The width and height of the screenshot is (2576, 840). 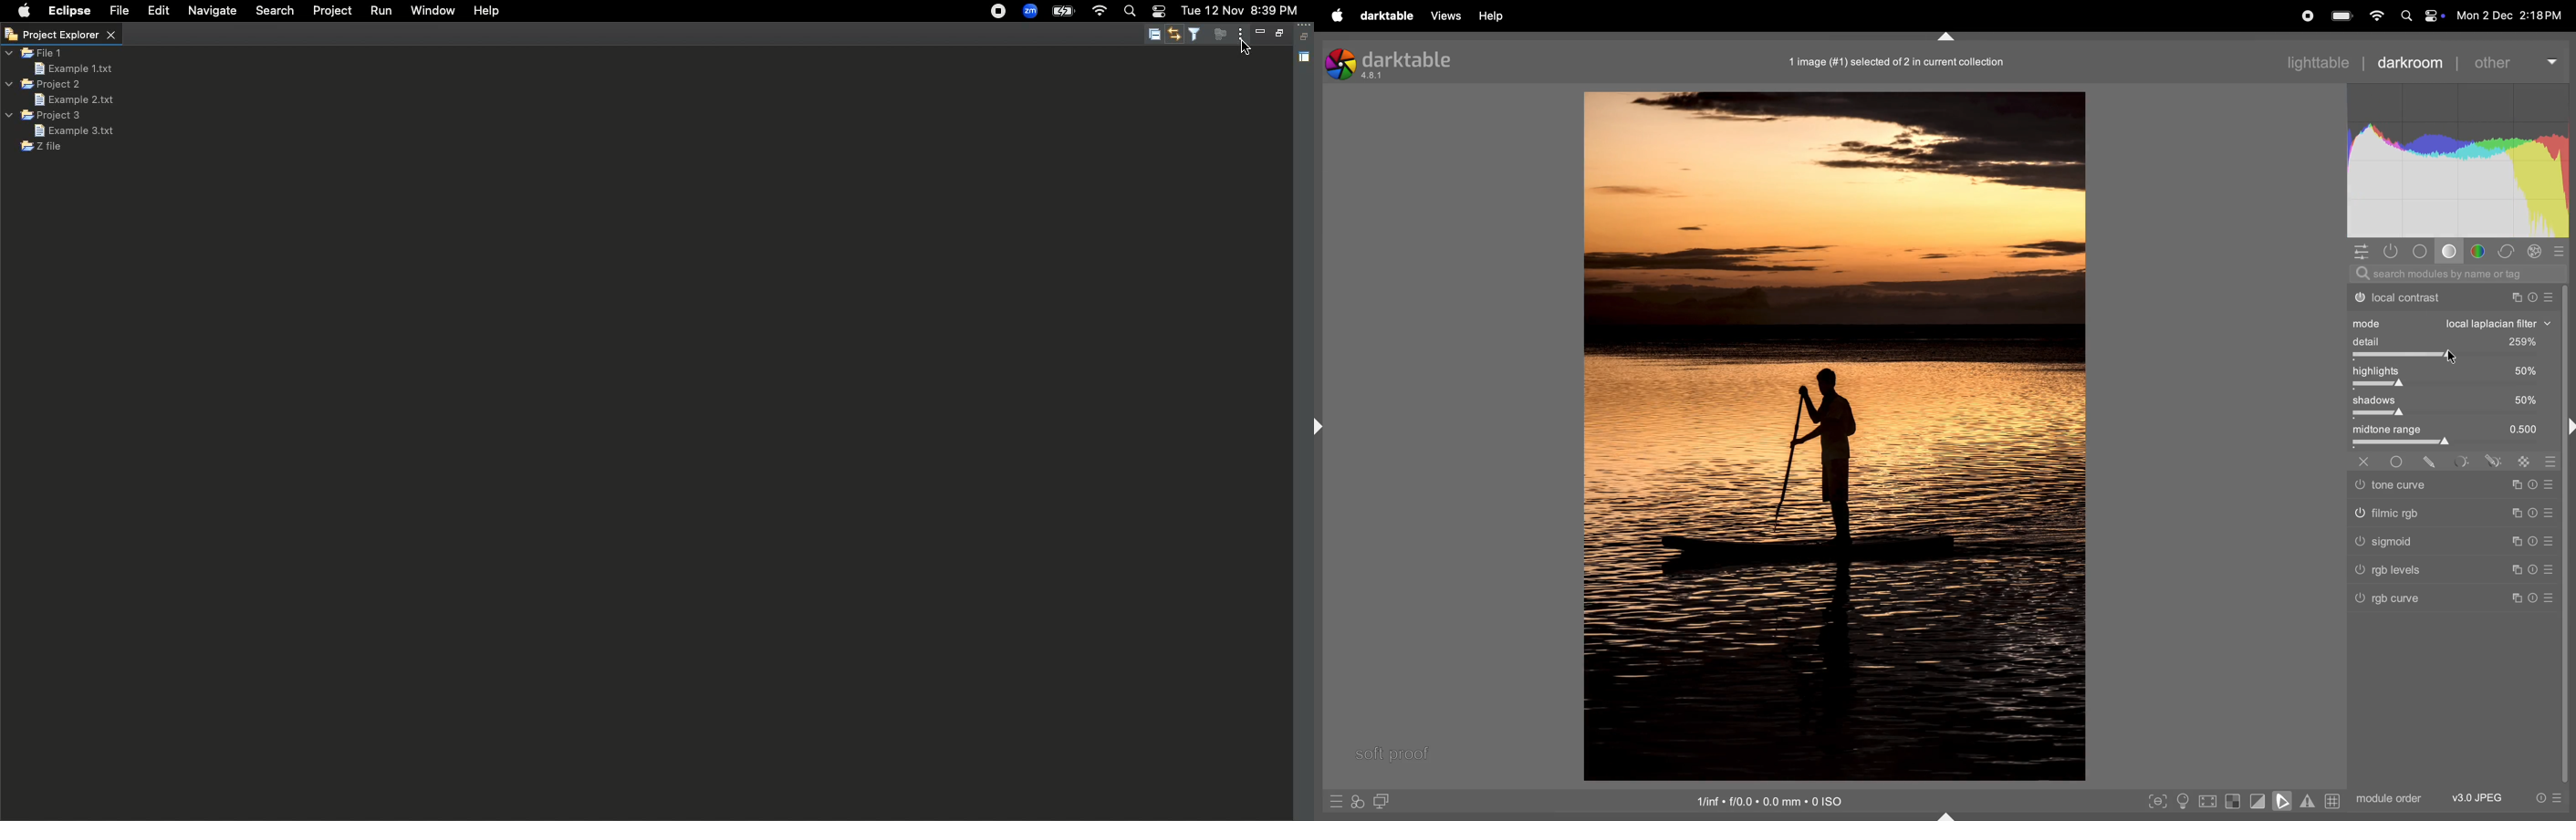 I want to click on image collection, so click(x=1898, y=62).